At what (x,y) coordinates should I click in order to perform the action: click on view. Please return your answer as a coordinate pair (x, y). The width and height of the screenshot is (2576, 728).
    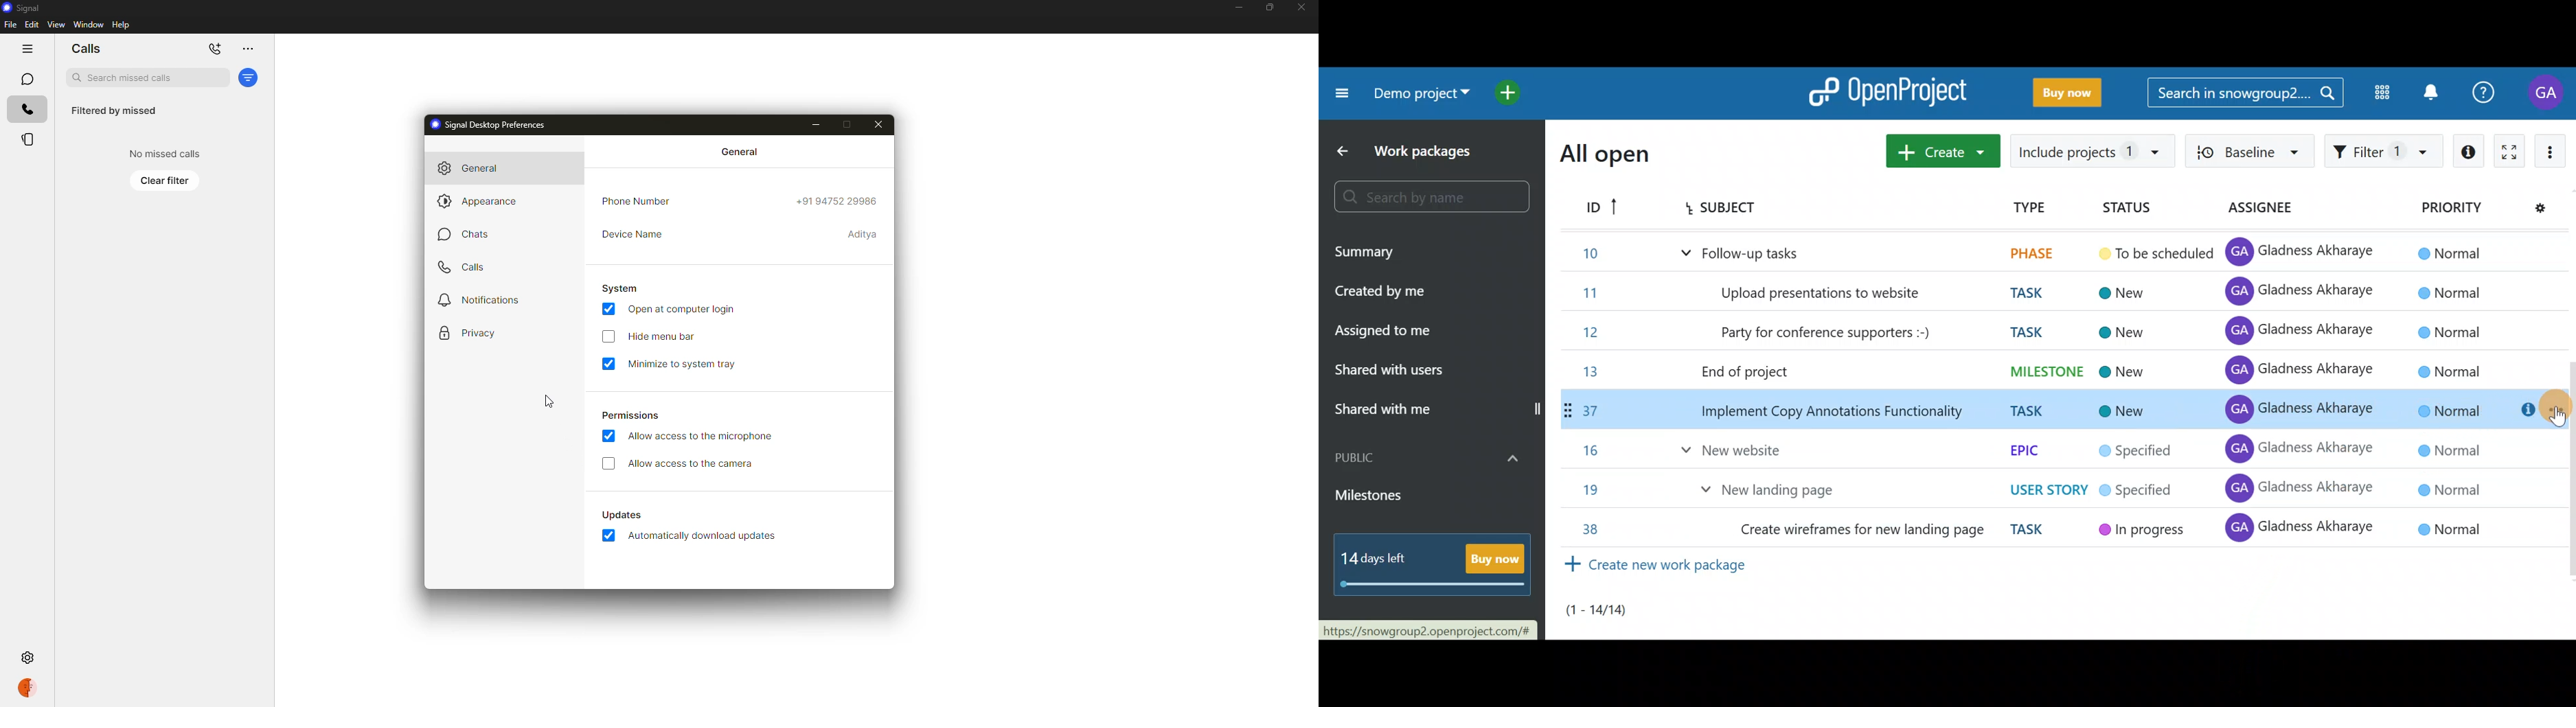
    Looking at the image, I should click on (56, 25).